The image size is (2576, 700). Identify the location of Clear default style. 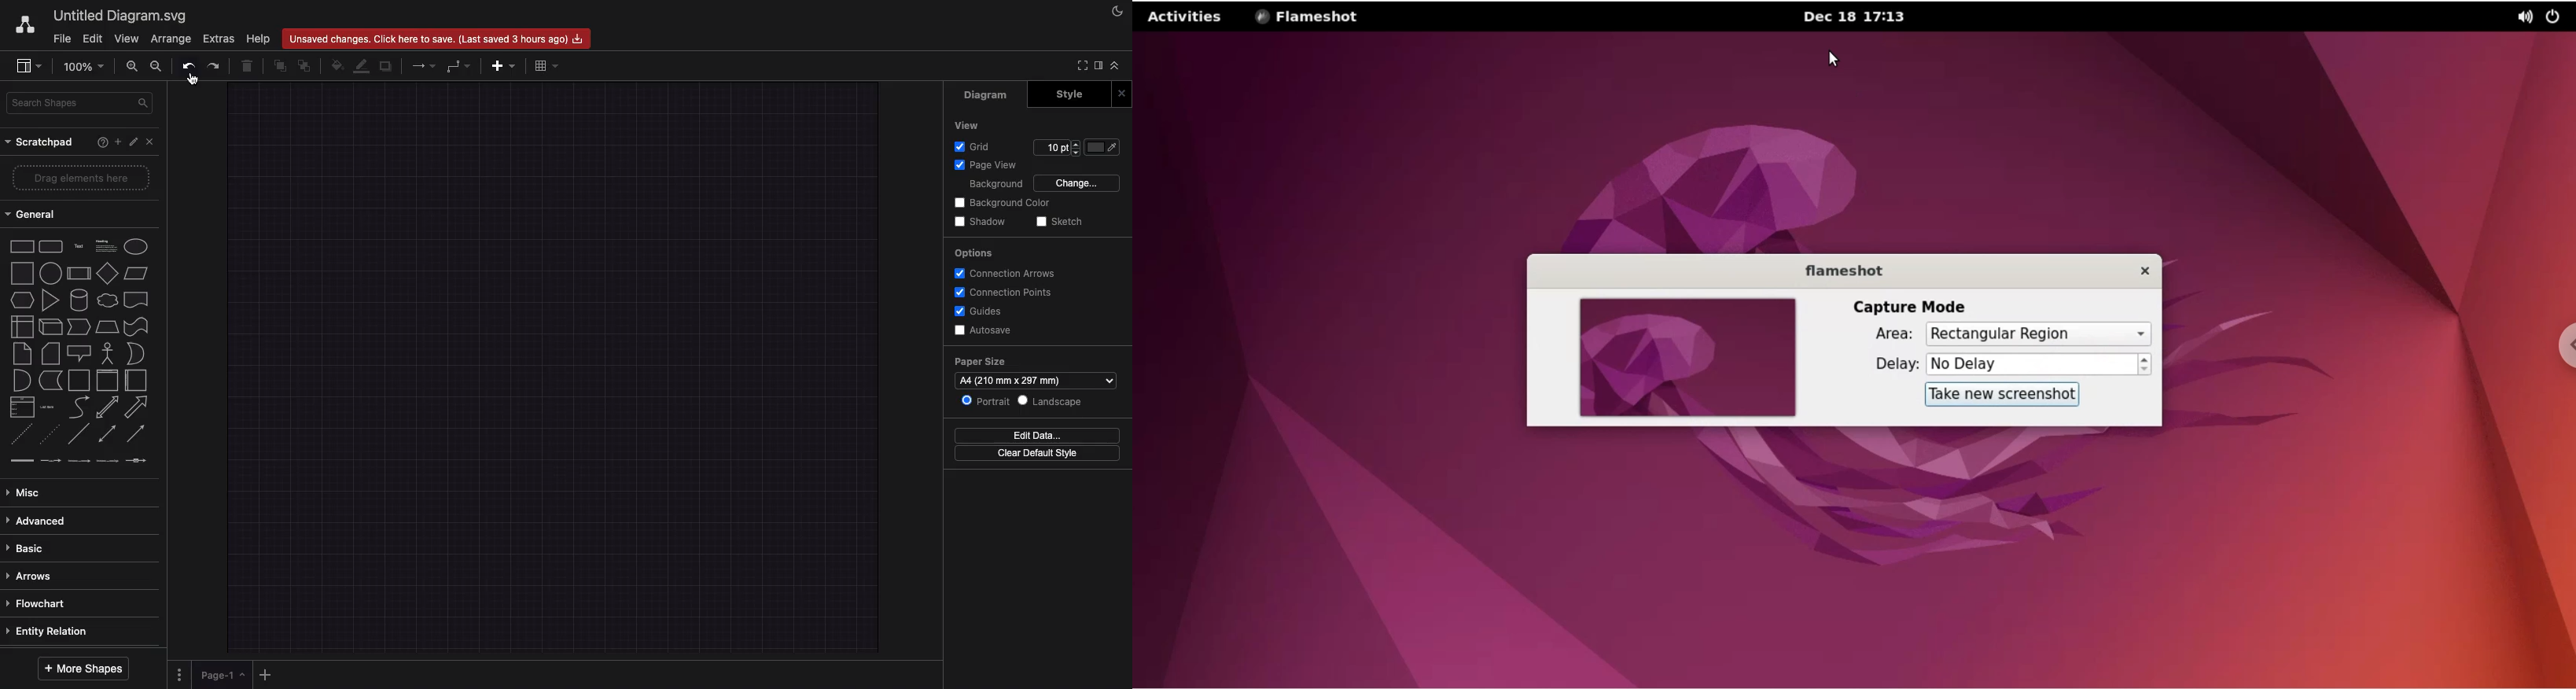
(1039, 453).